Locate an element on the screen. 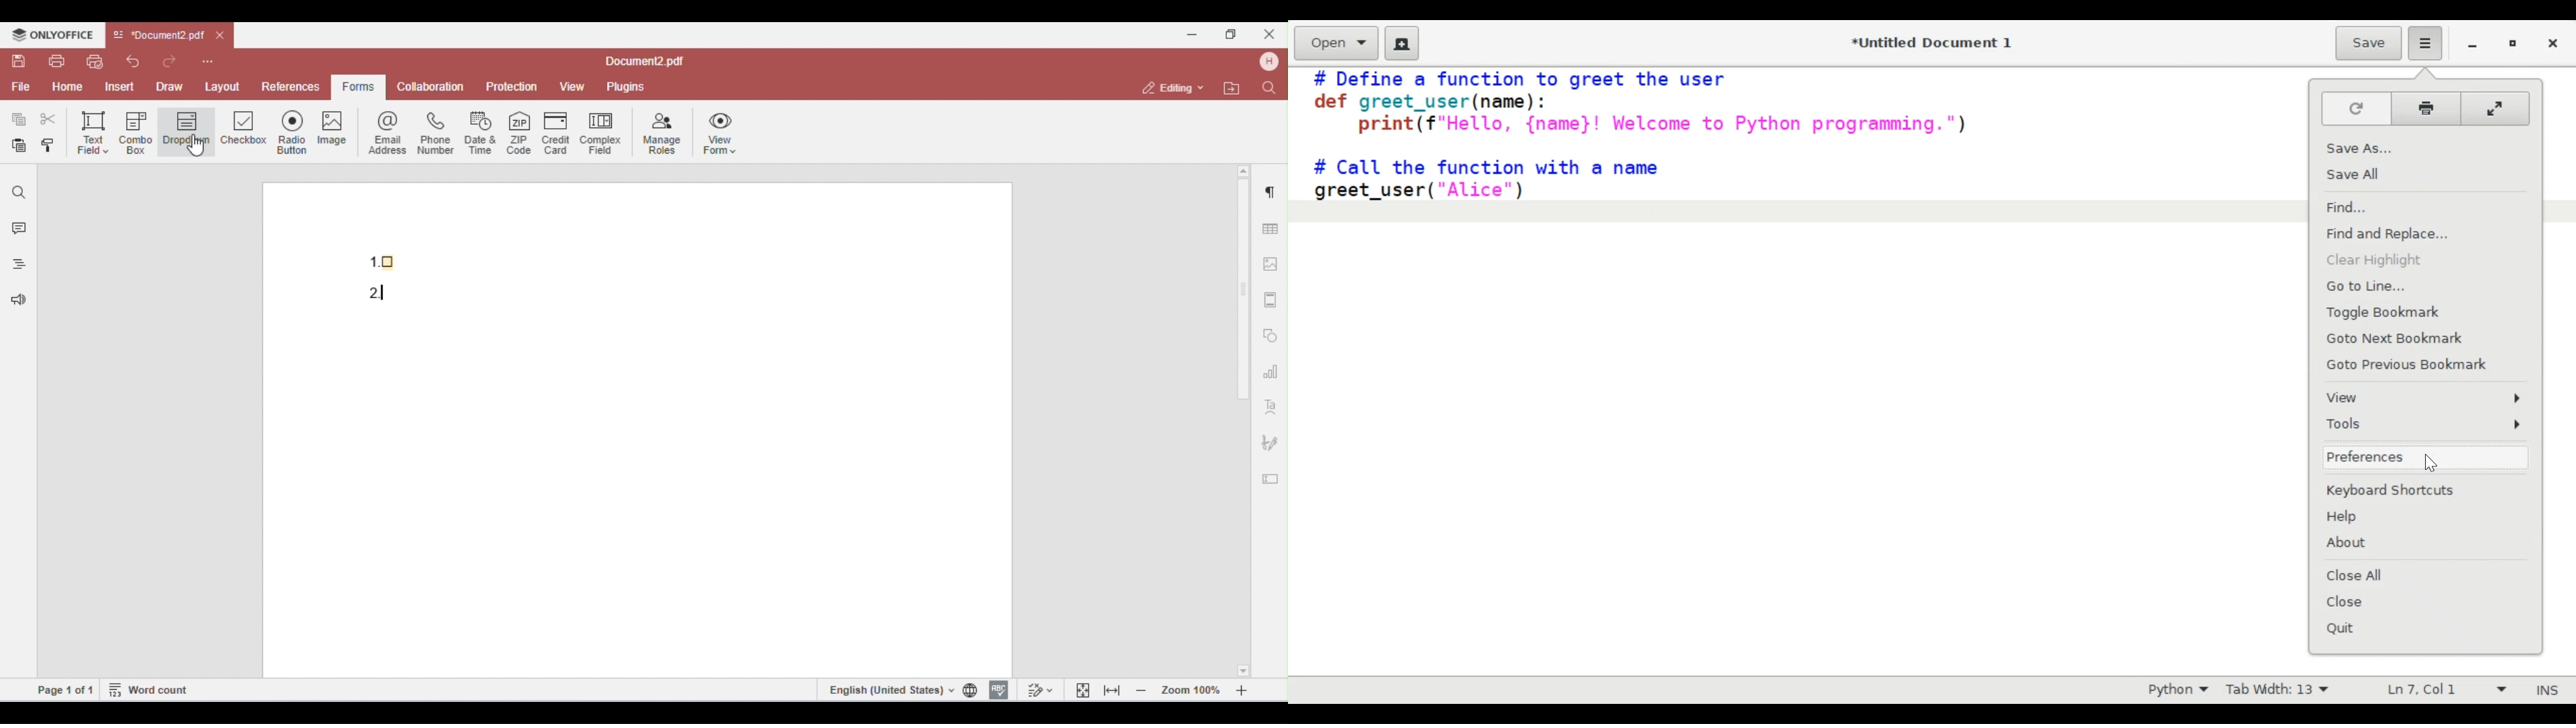  Find is located at coordinates (2407, 207).